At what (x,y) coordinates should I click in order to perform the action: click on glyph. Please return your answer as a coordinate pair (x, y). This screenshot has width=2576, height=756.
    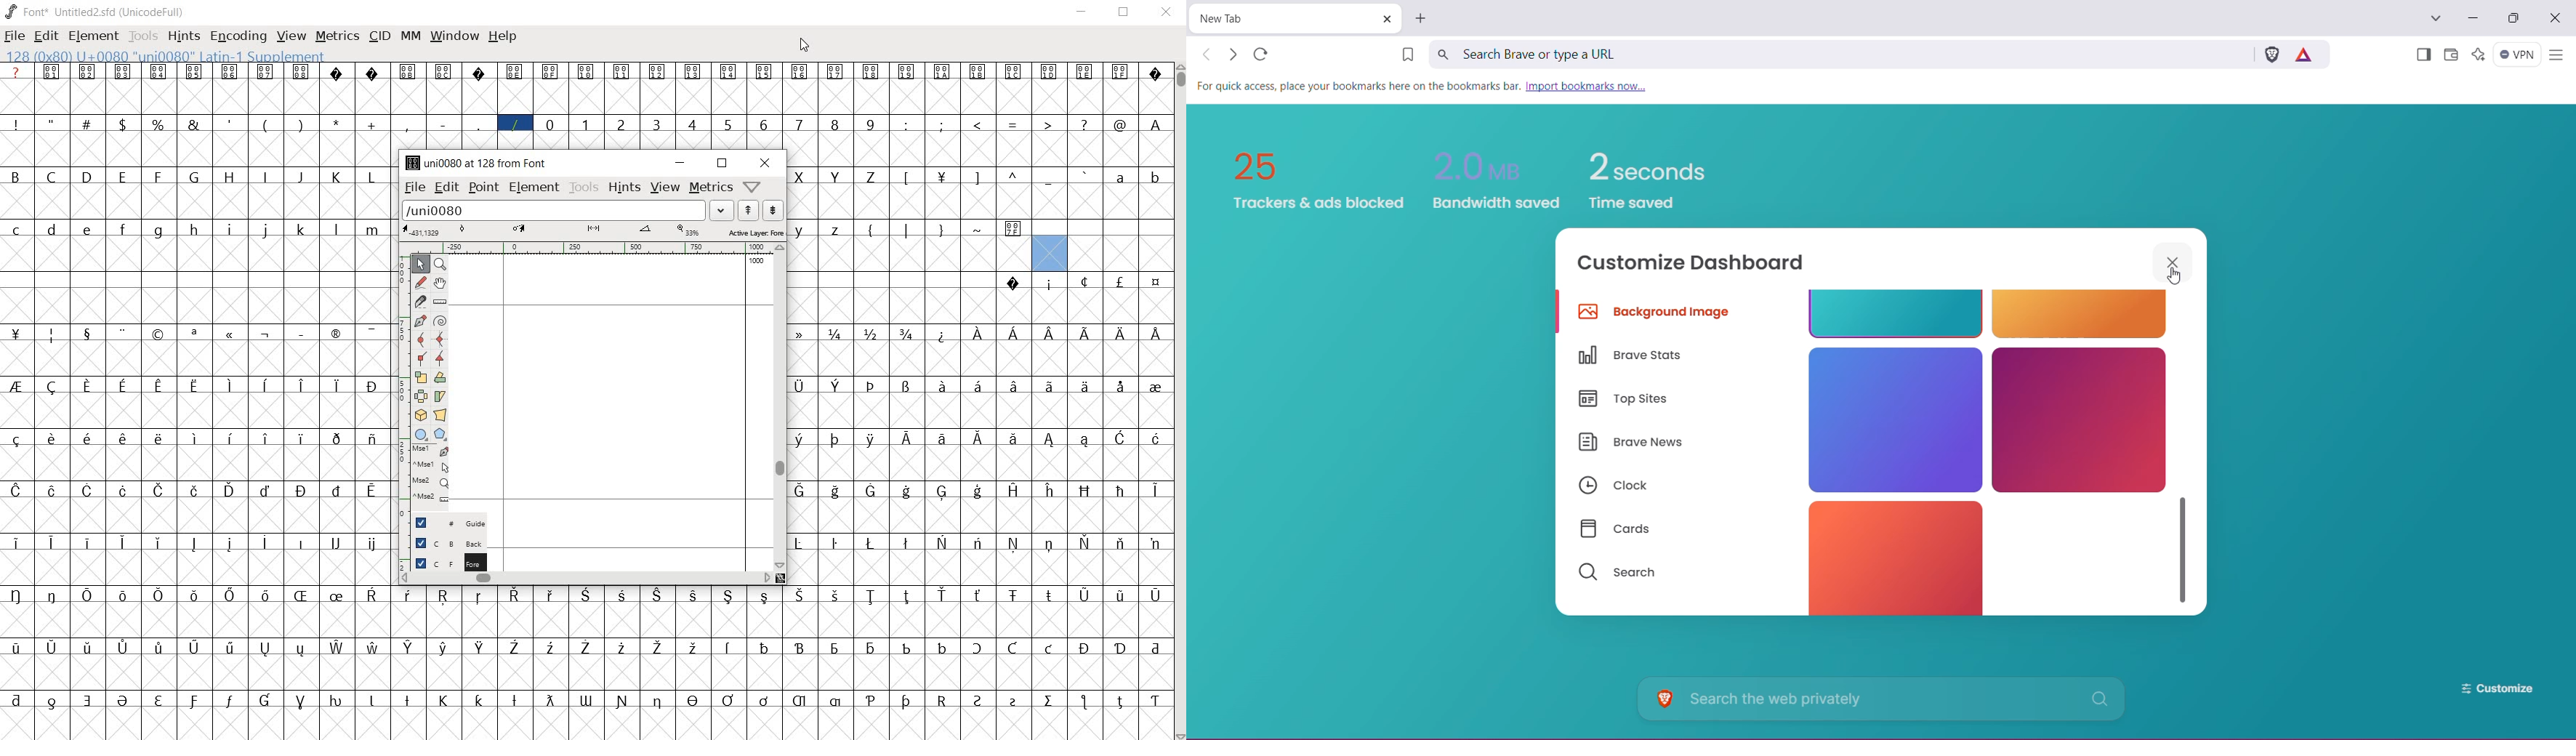
    Looking at the image, I should click on (941, 178).